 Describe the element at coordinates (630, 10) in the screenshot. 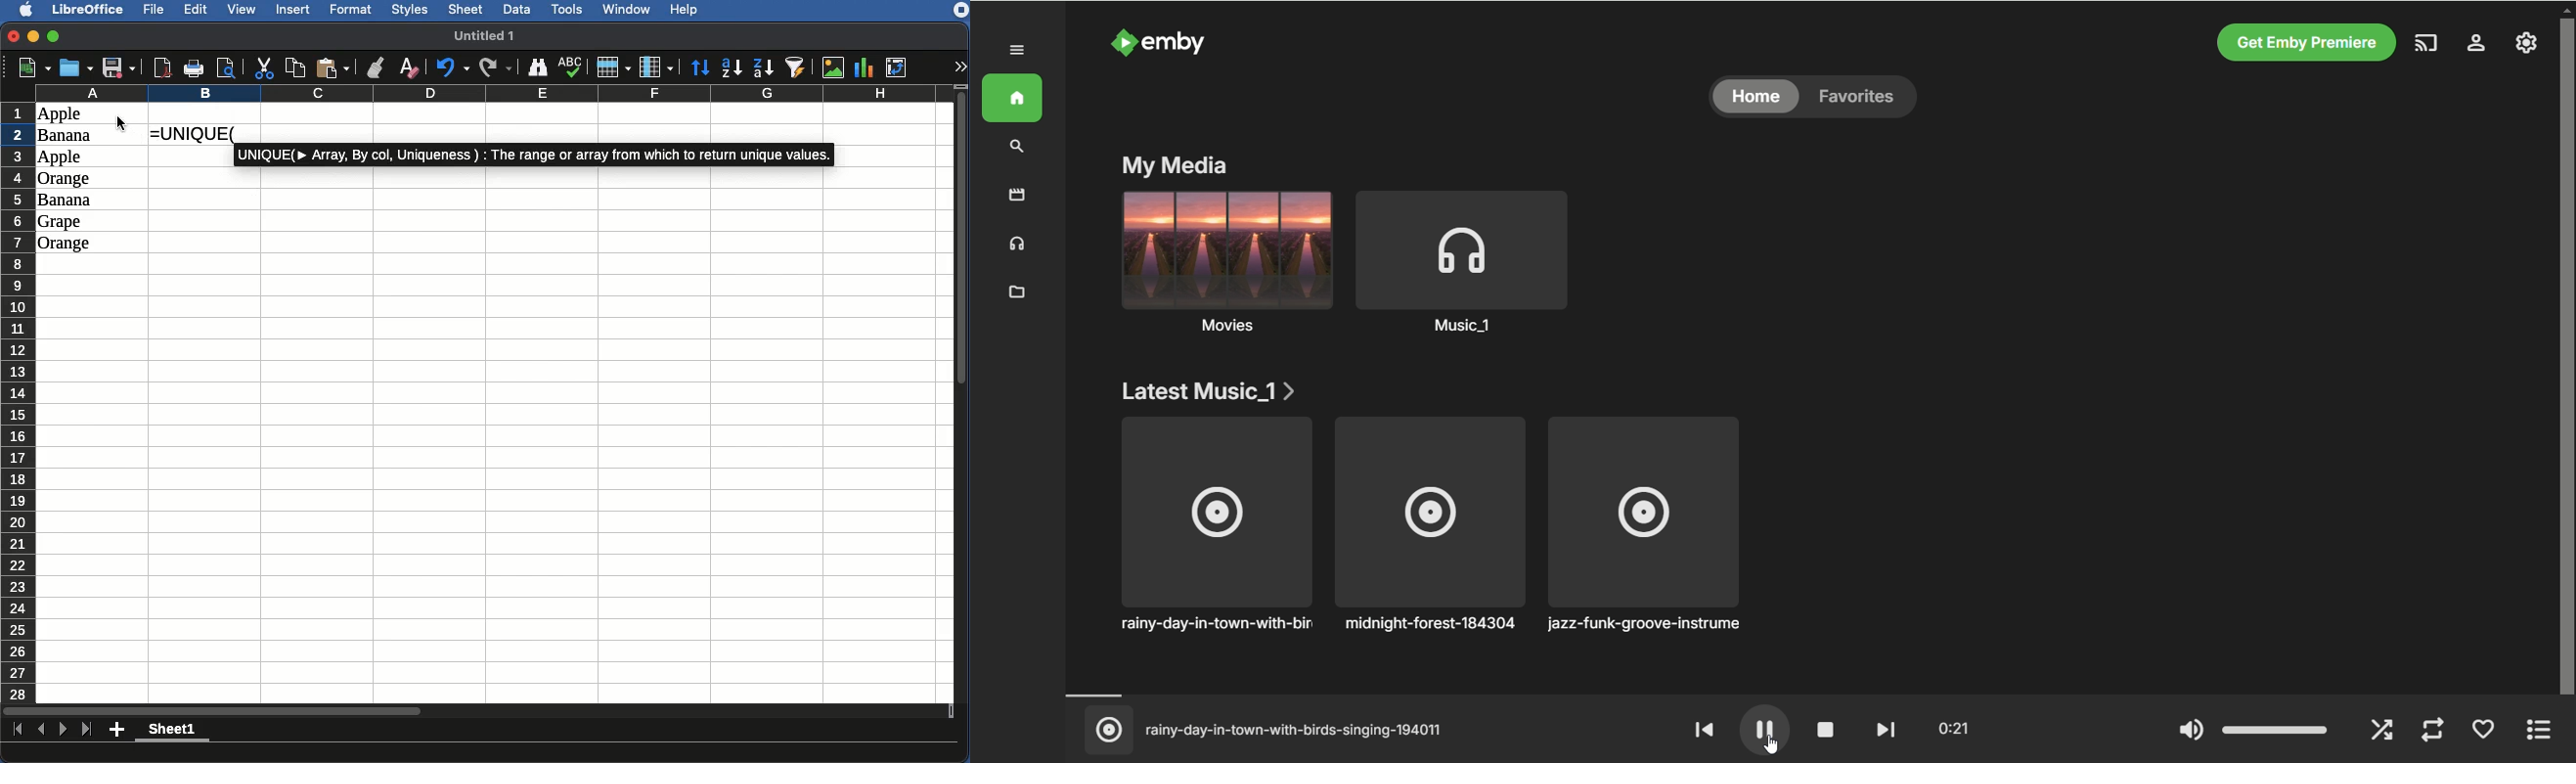

I see `Window` at that location.